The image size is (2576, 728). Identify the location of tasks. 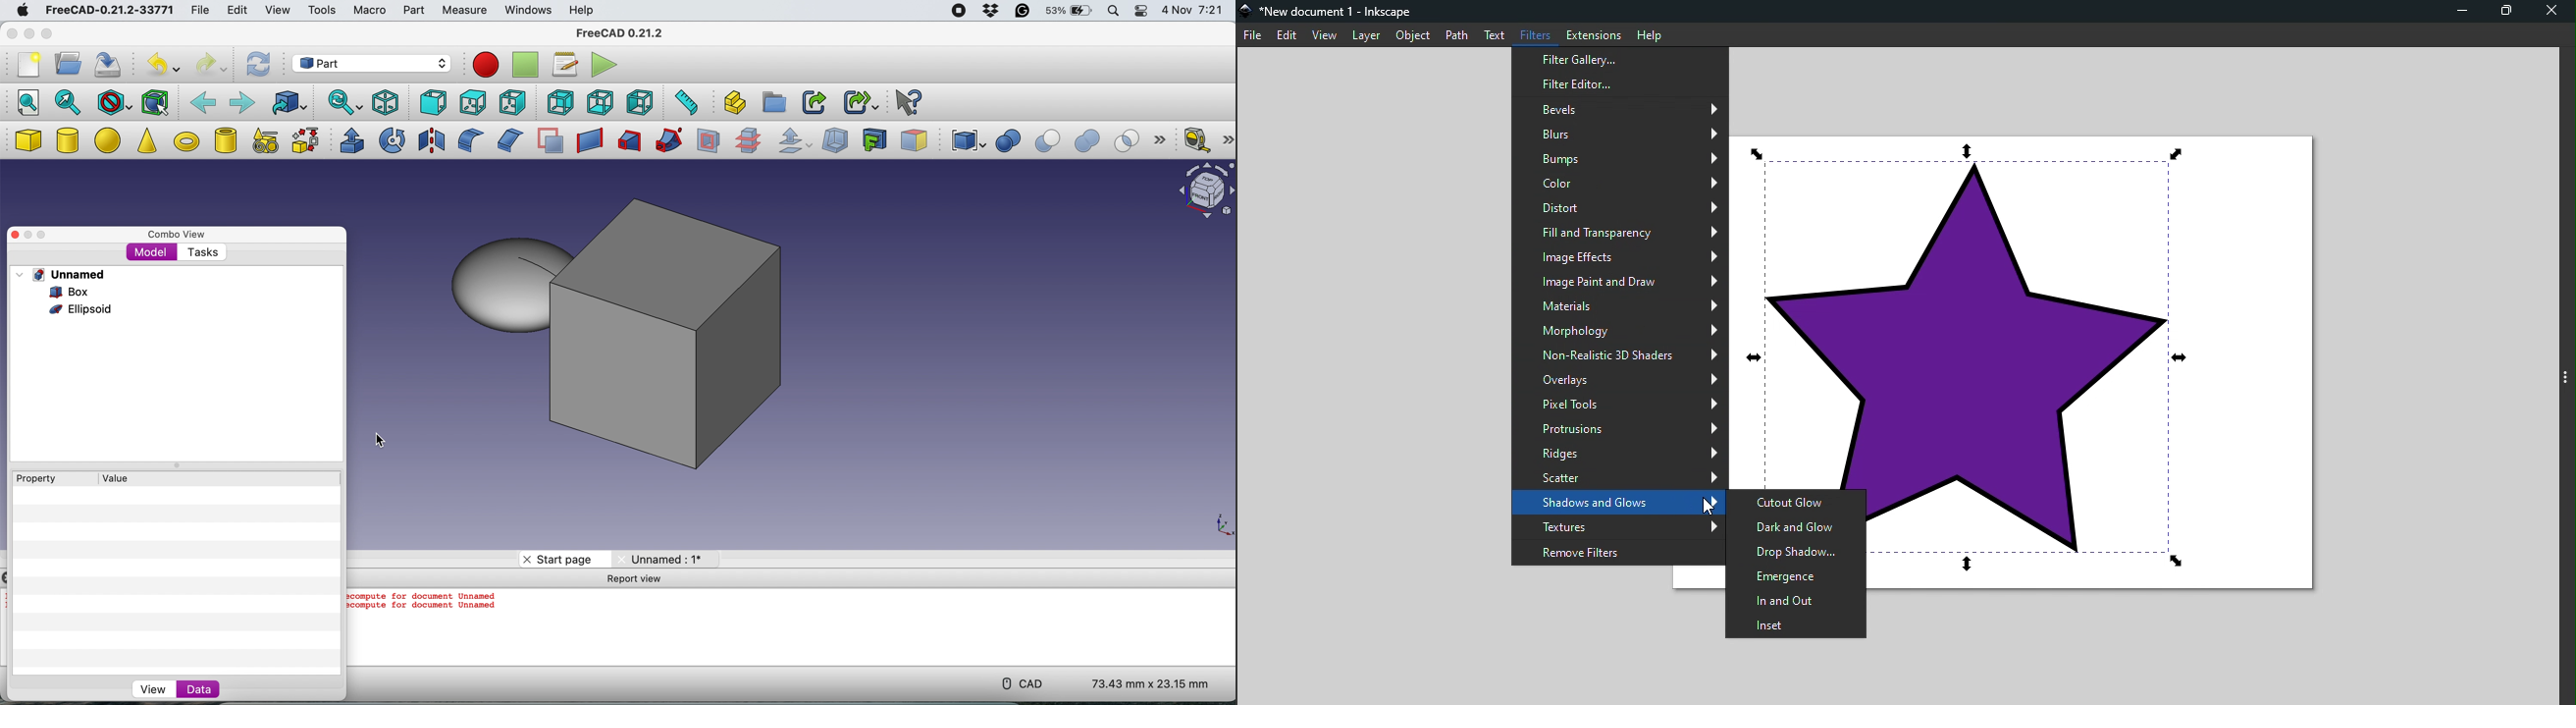
(201, 252).